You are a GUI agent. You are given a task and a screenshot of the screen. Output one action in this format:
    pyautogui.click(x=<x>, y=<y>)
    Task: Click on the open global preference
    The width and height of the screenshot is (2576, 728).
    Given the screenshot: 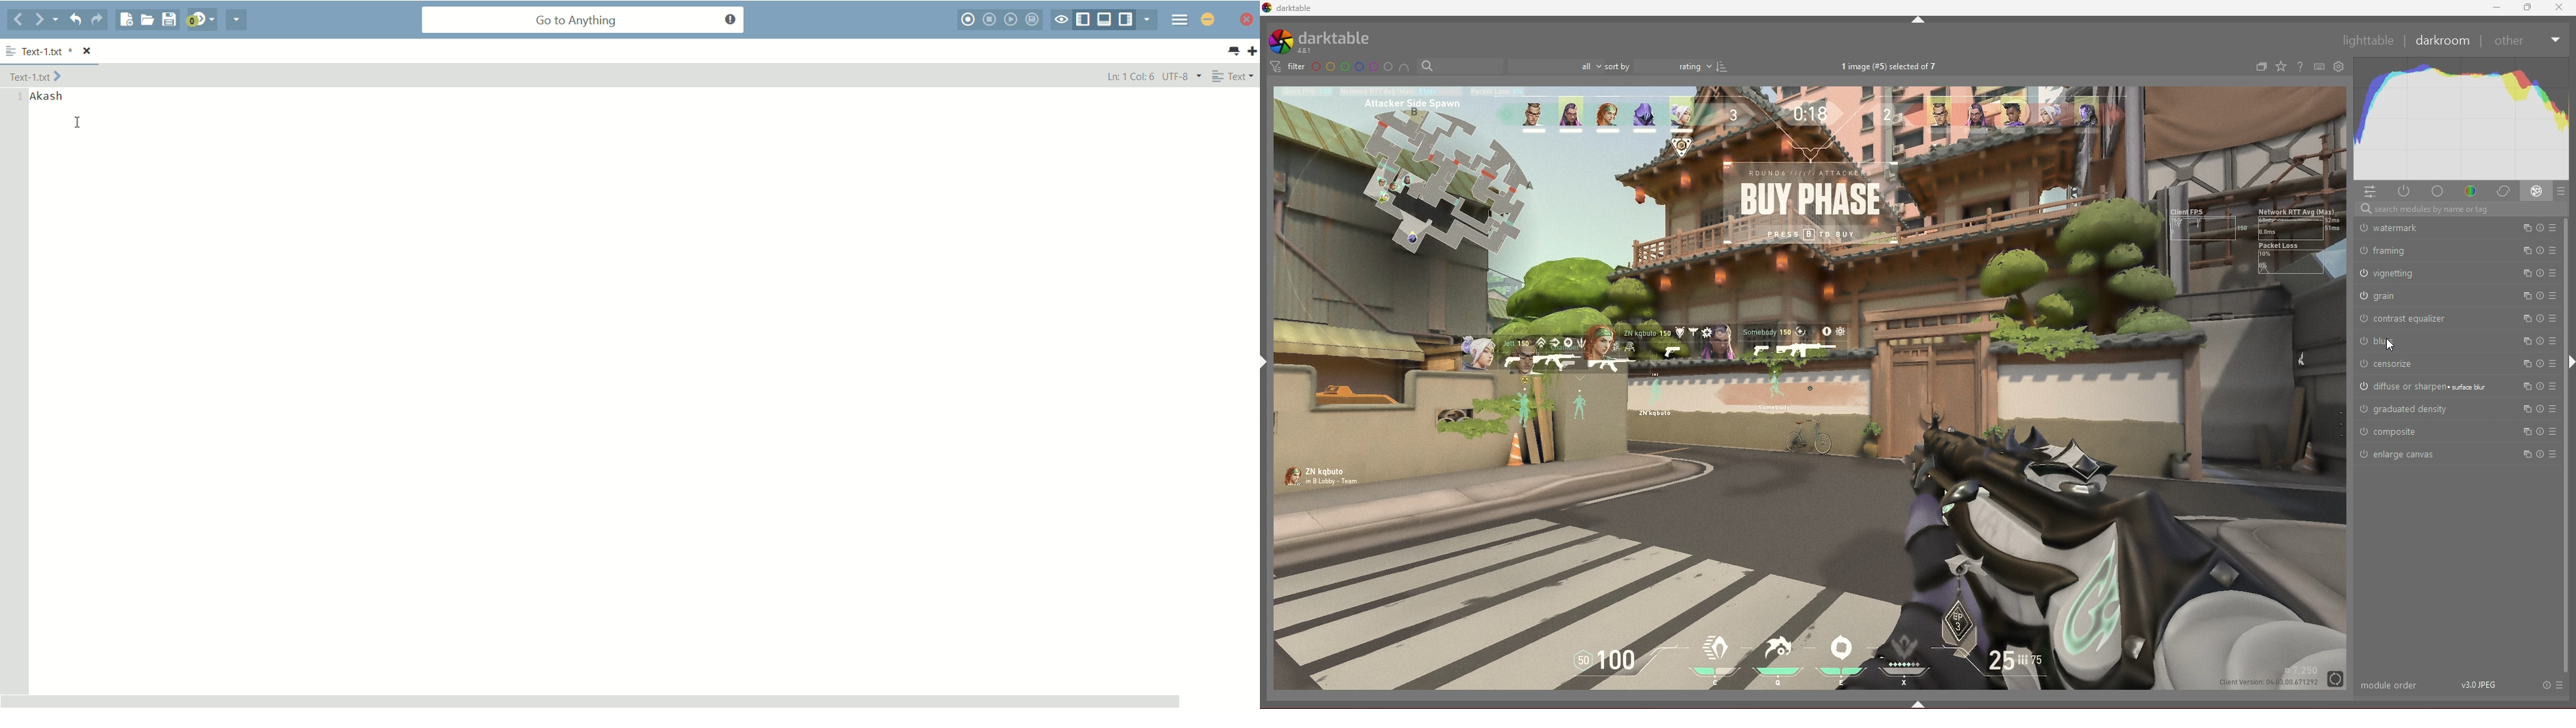 What is the action you would take?
    pyautogui.click(x=2340, y=67)
    